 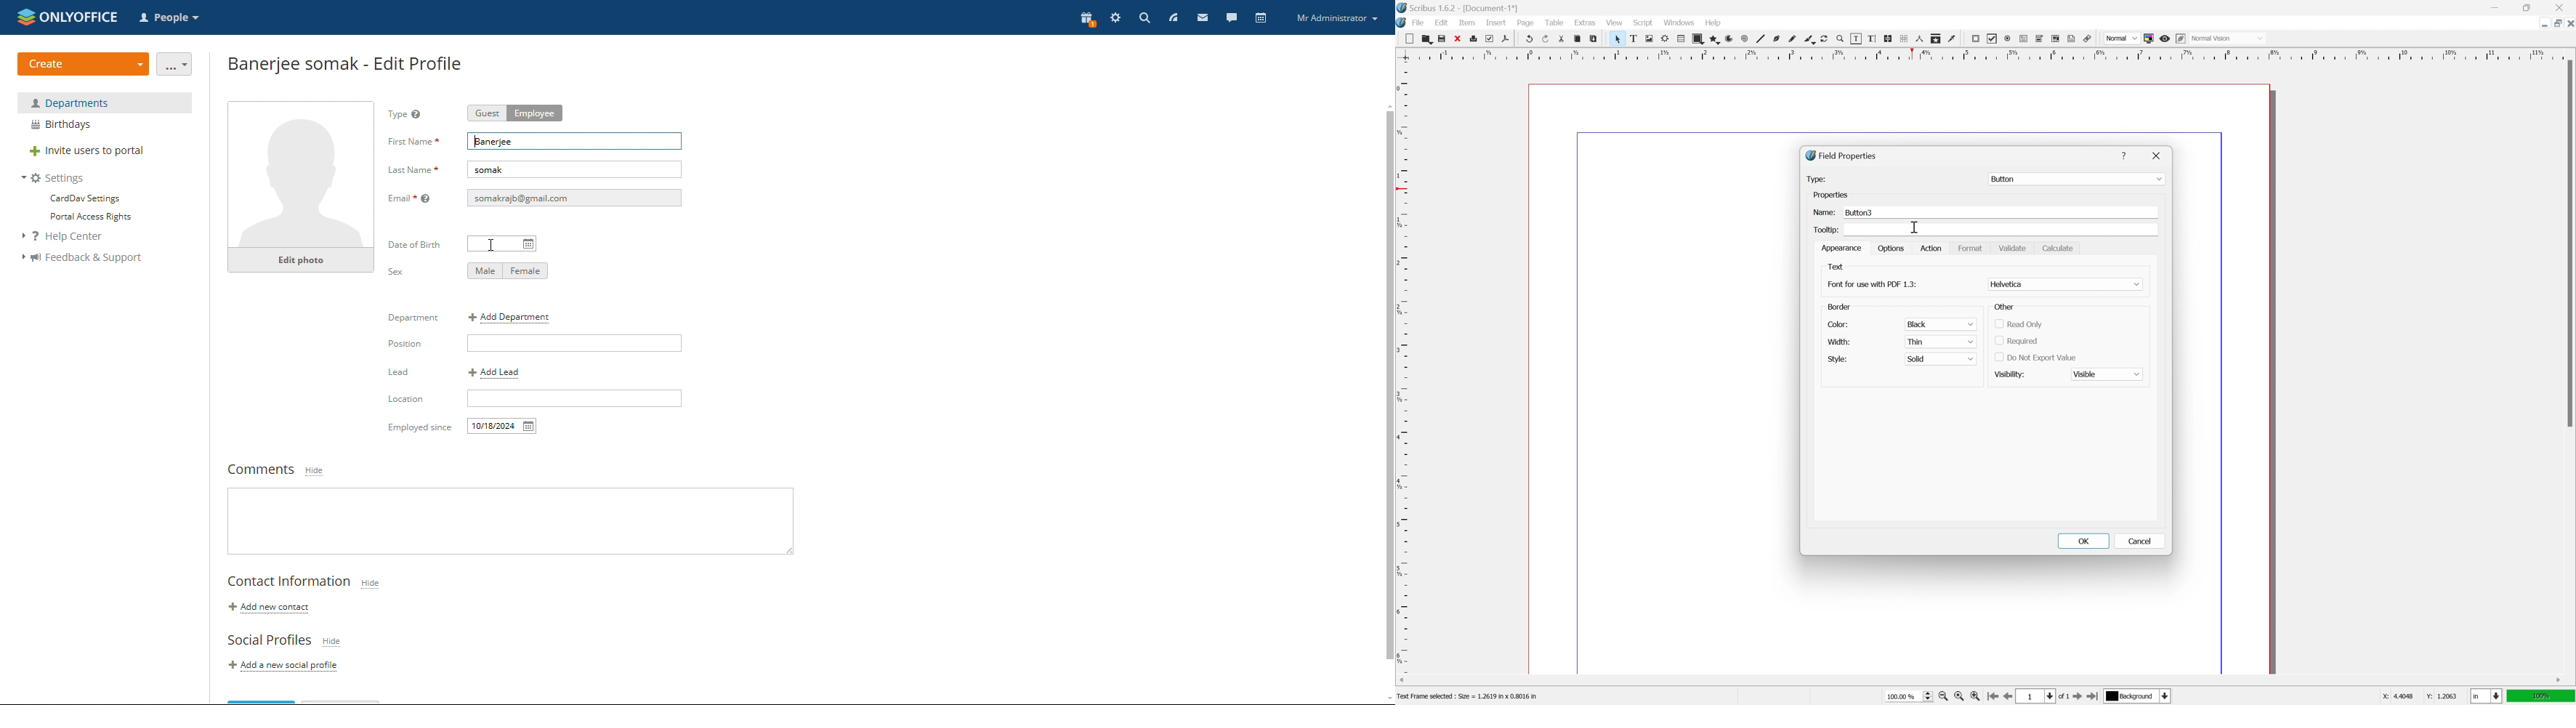 I want to click on edit text with story editor, so click(x=1873, y=38).